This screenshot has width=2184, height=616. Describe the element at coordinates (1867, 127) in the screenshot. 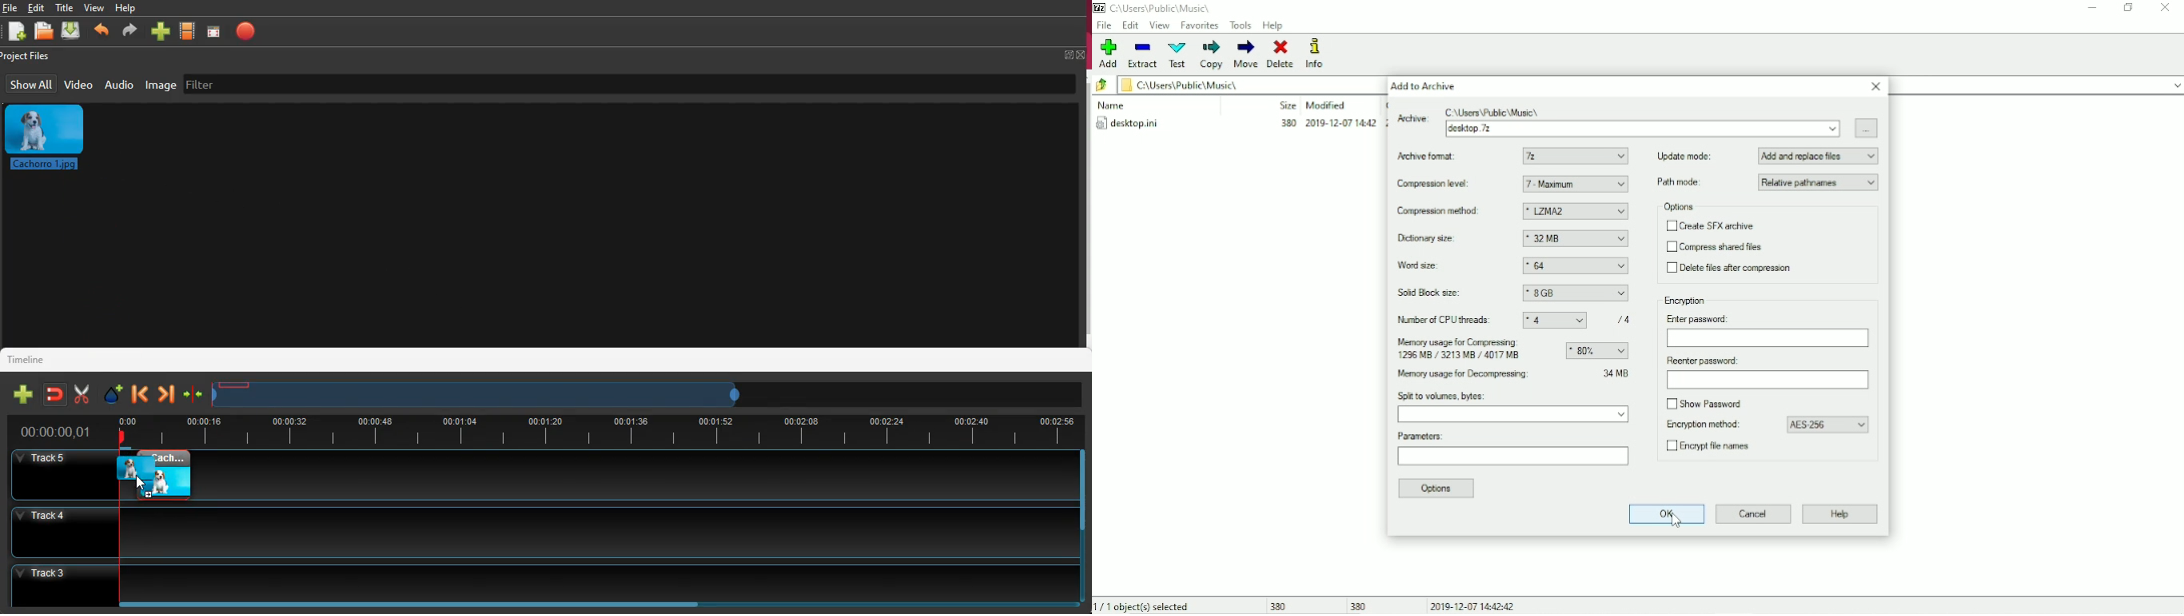

I see `Browse` at that location.